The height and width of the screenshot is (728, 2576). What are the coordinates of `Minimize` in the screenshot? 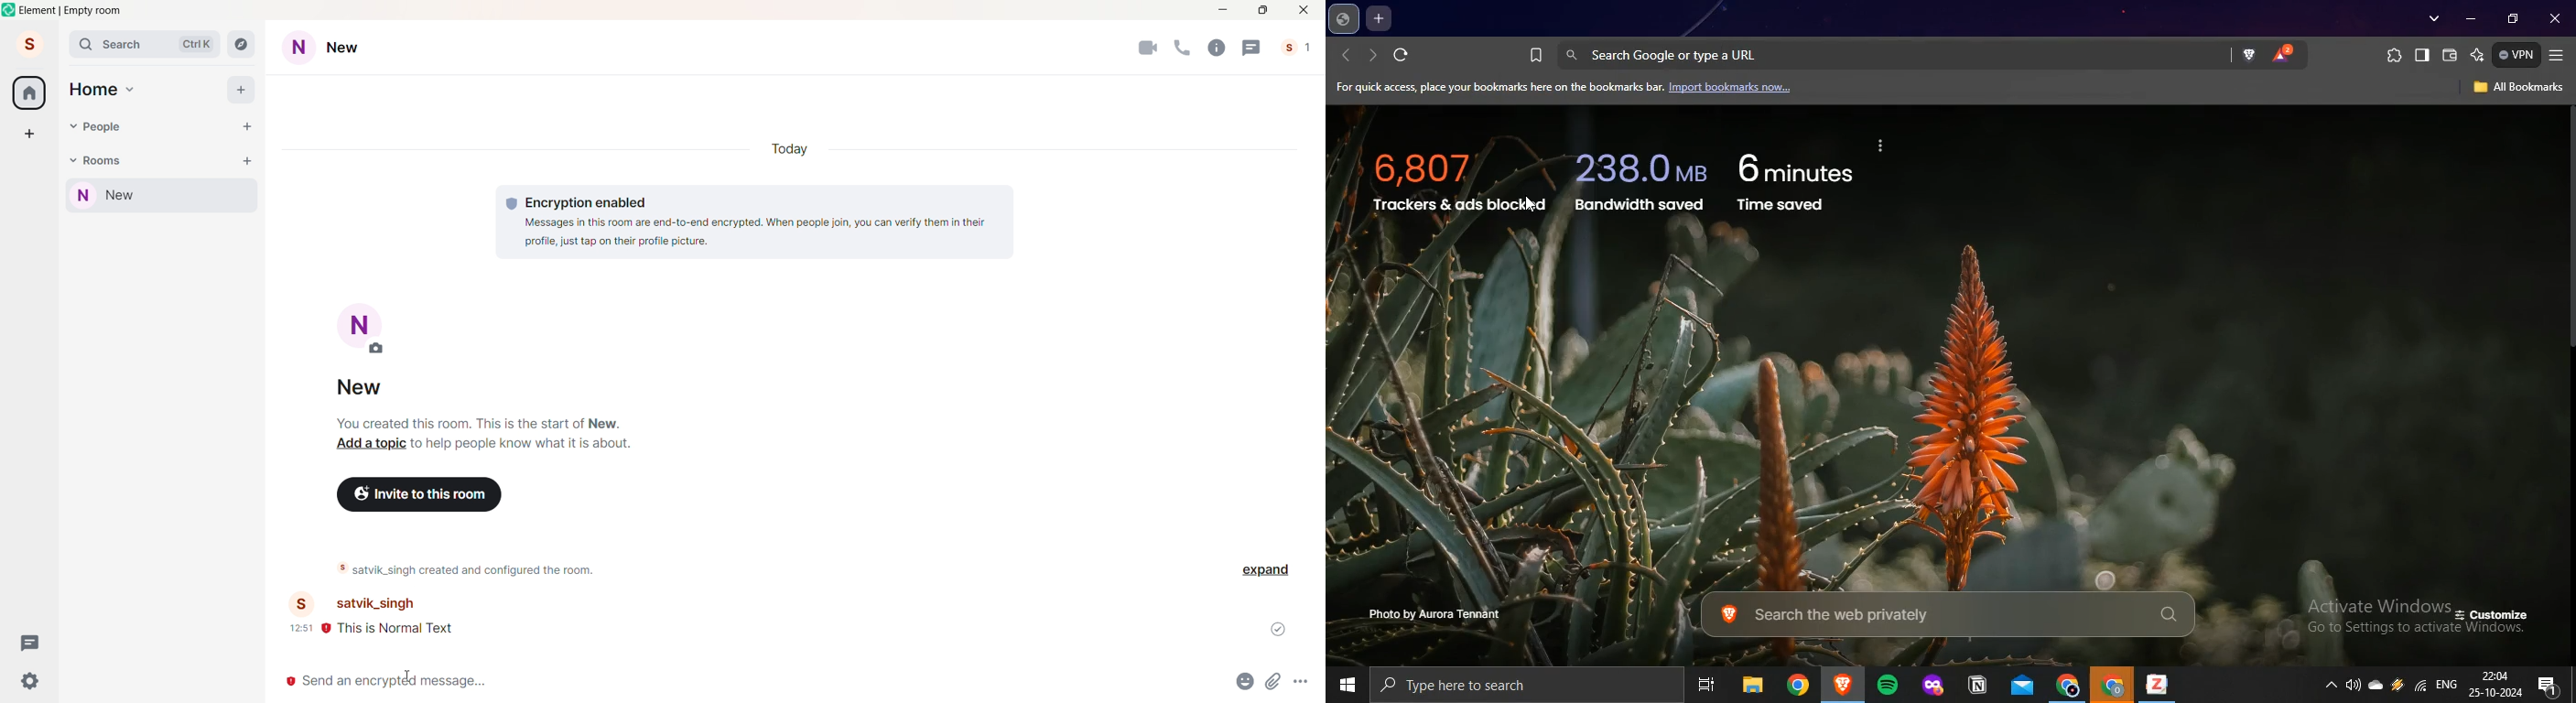 It's located at (1221, 10).